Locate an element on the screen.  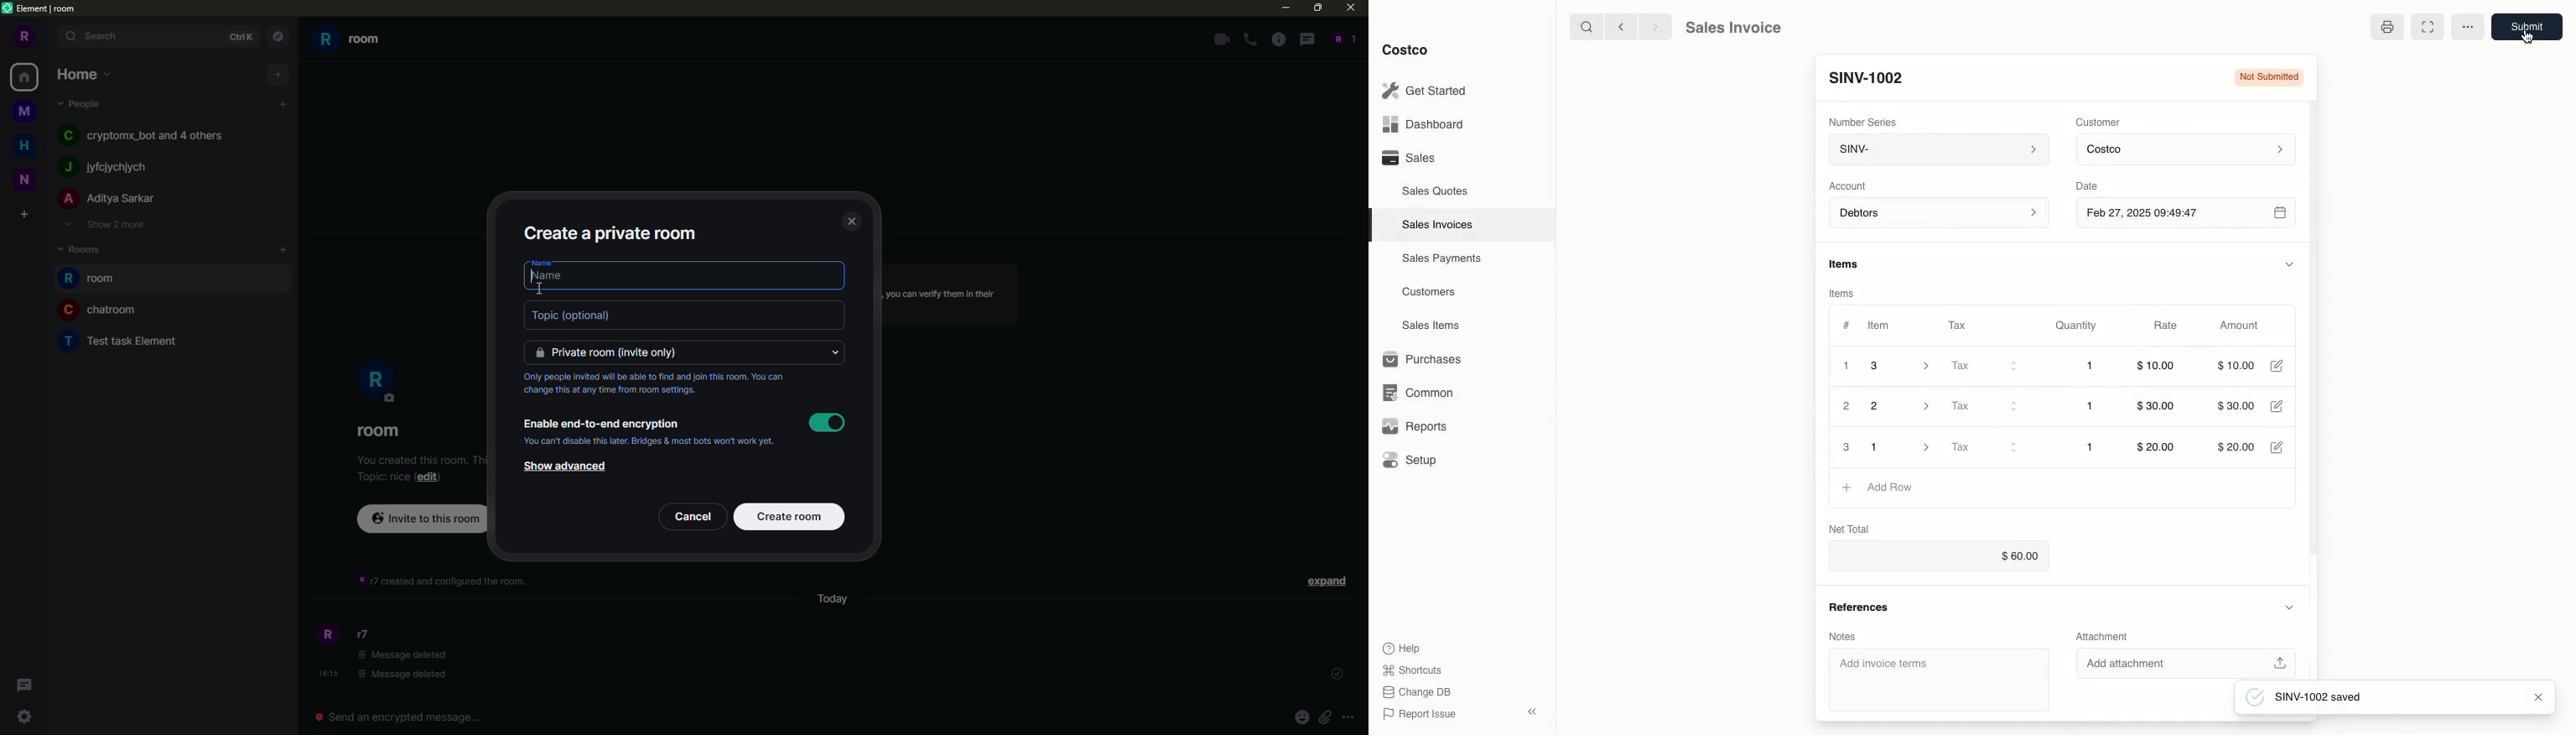
more is located at coordinates (1352, 719).